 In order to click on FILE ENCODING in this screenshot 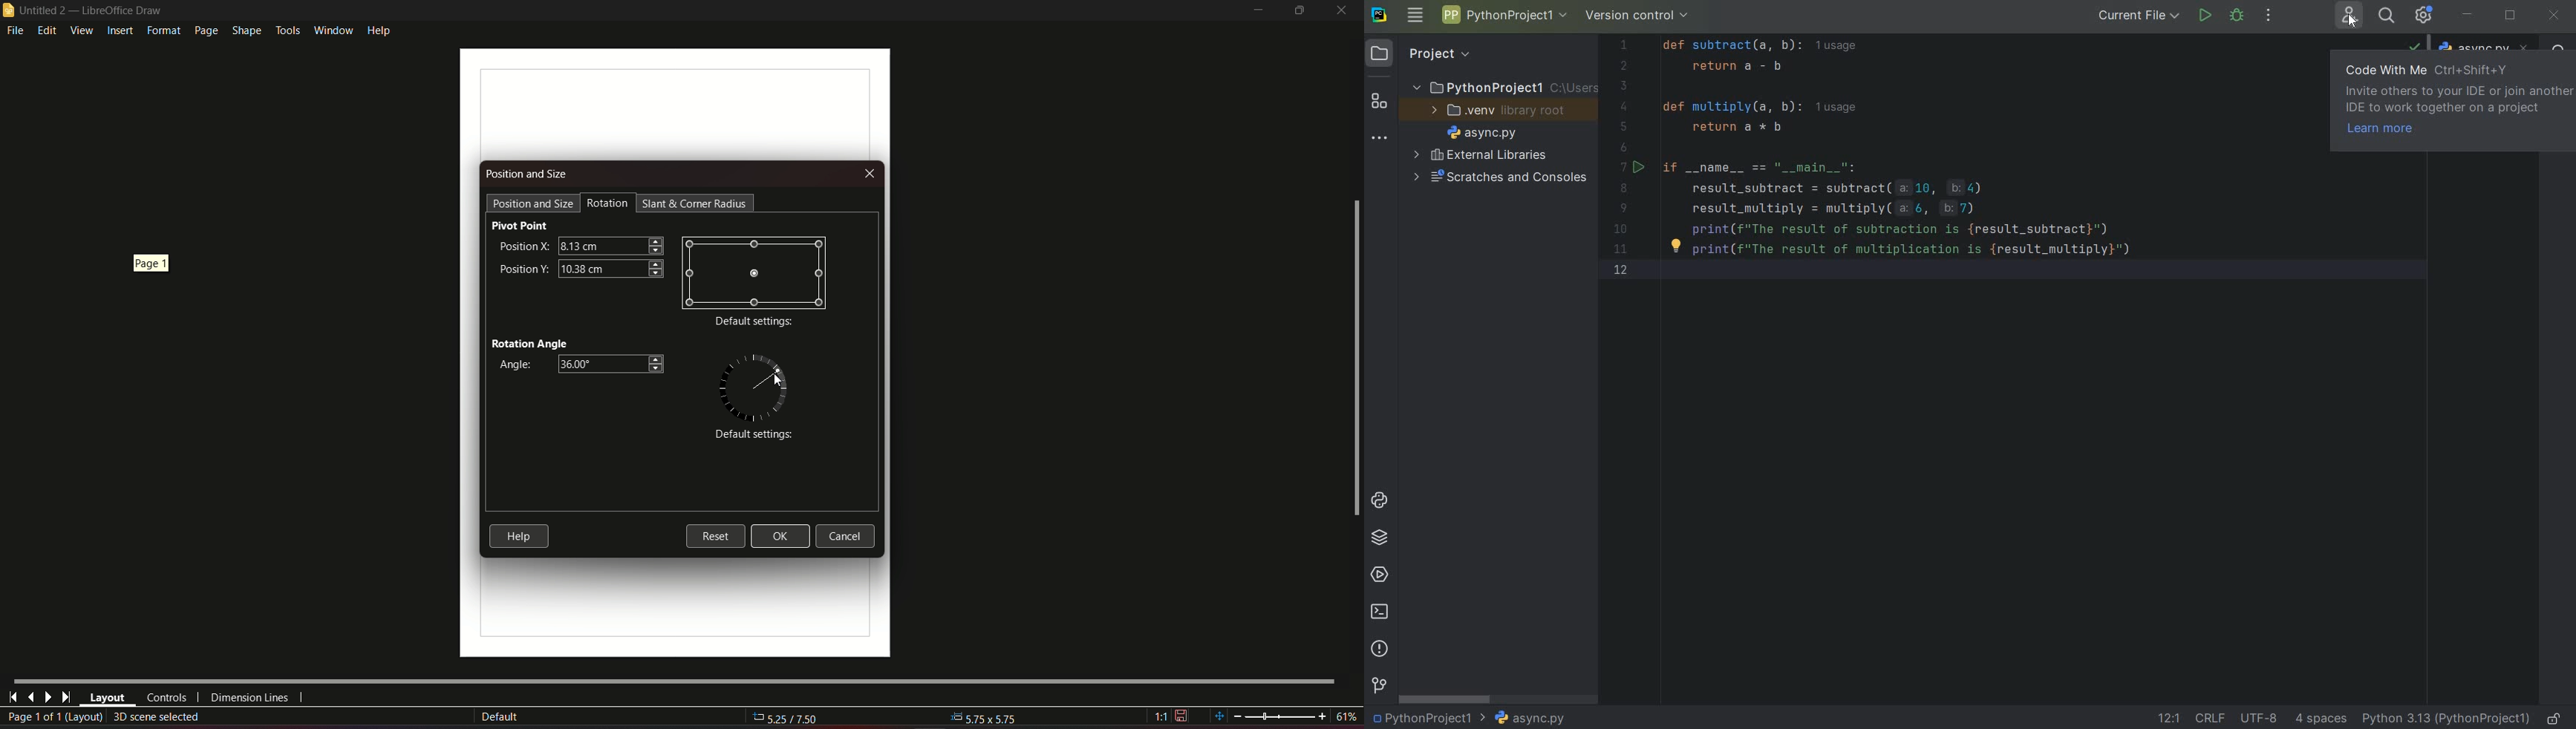, I will do `click(2264, 718)`.